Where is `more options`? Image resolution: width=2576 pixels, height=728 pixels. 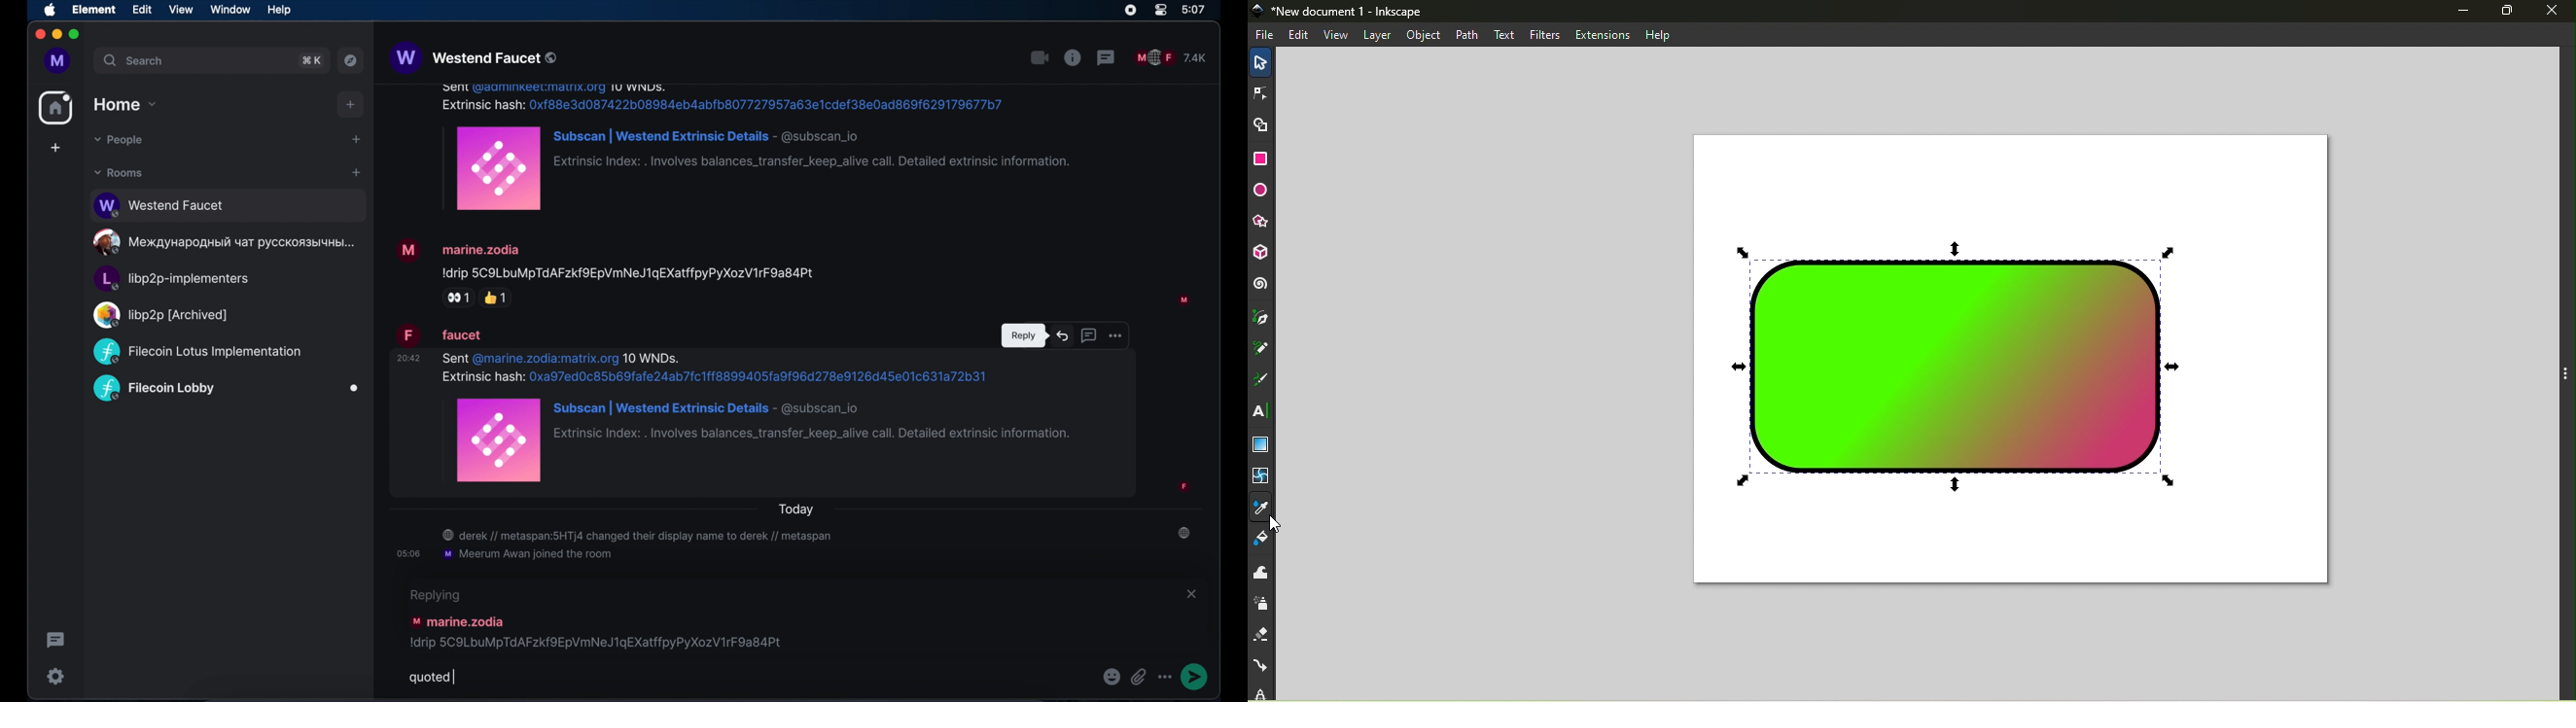
more options is located at coordinates (1116, 334).